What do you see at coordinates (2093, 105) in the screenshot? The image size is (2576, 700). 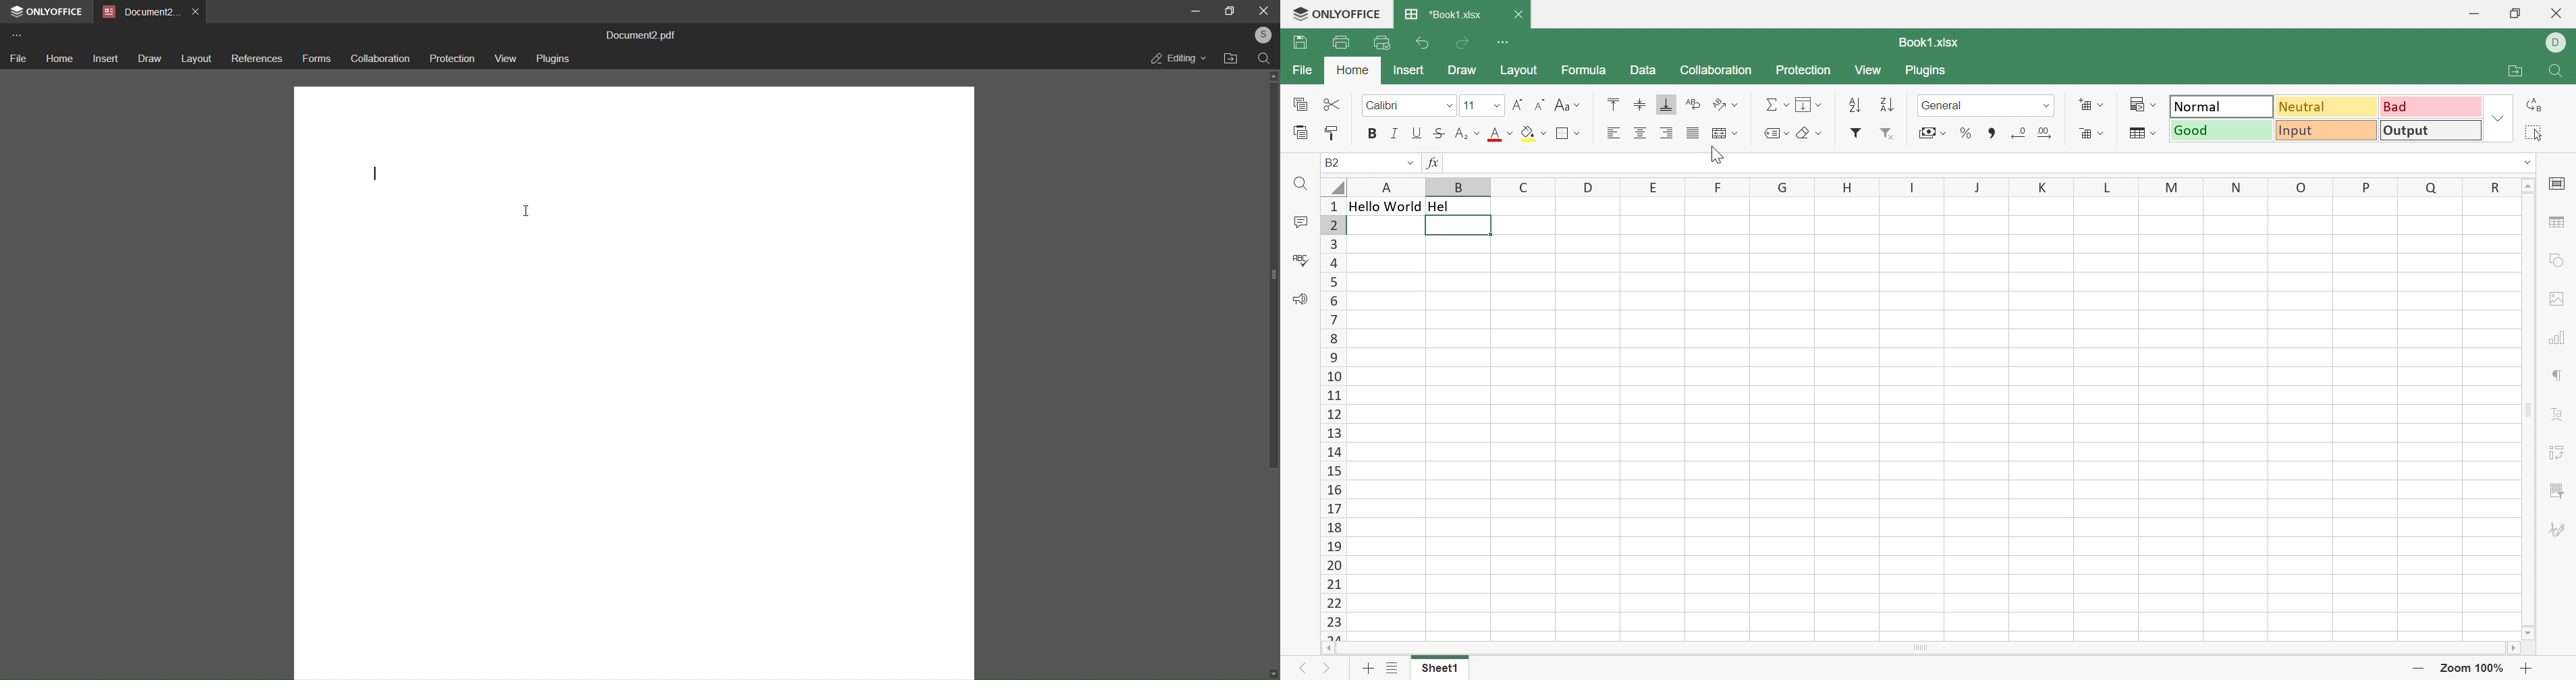 I see `Add cell` at bounding box center [2093, 105].